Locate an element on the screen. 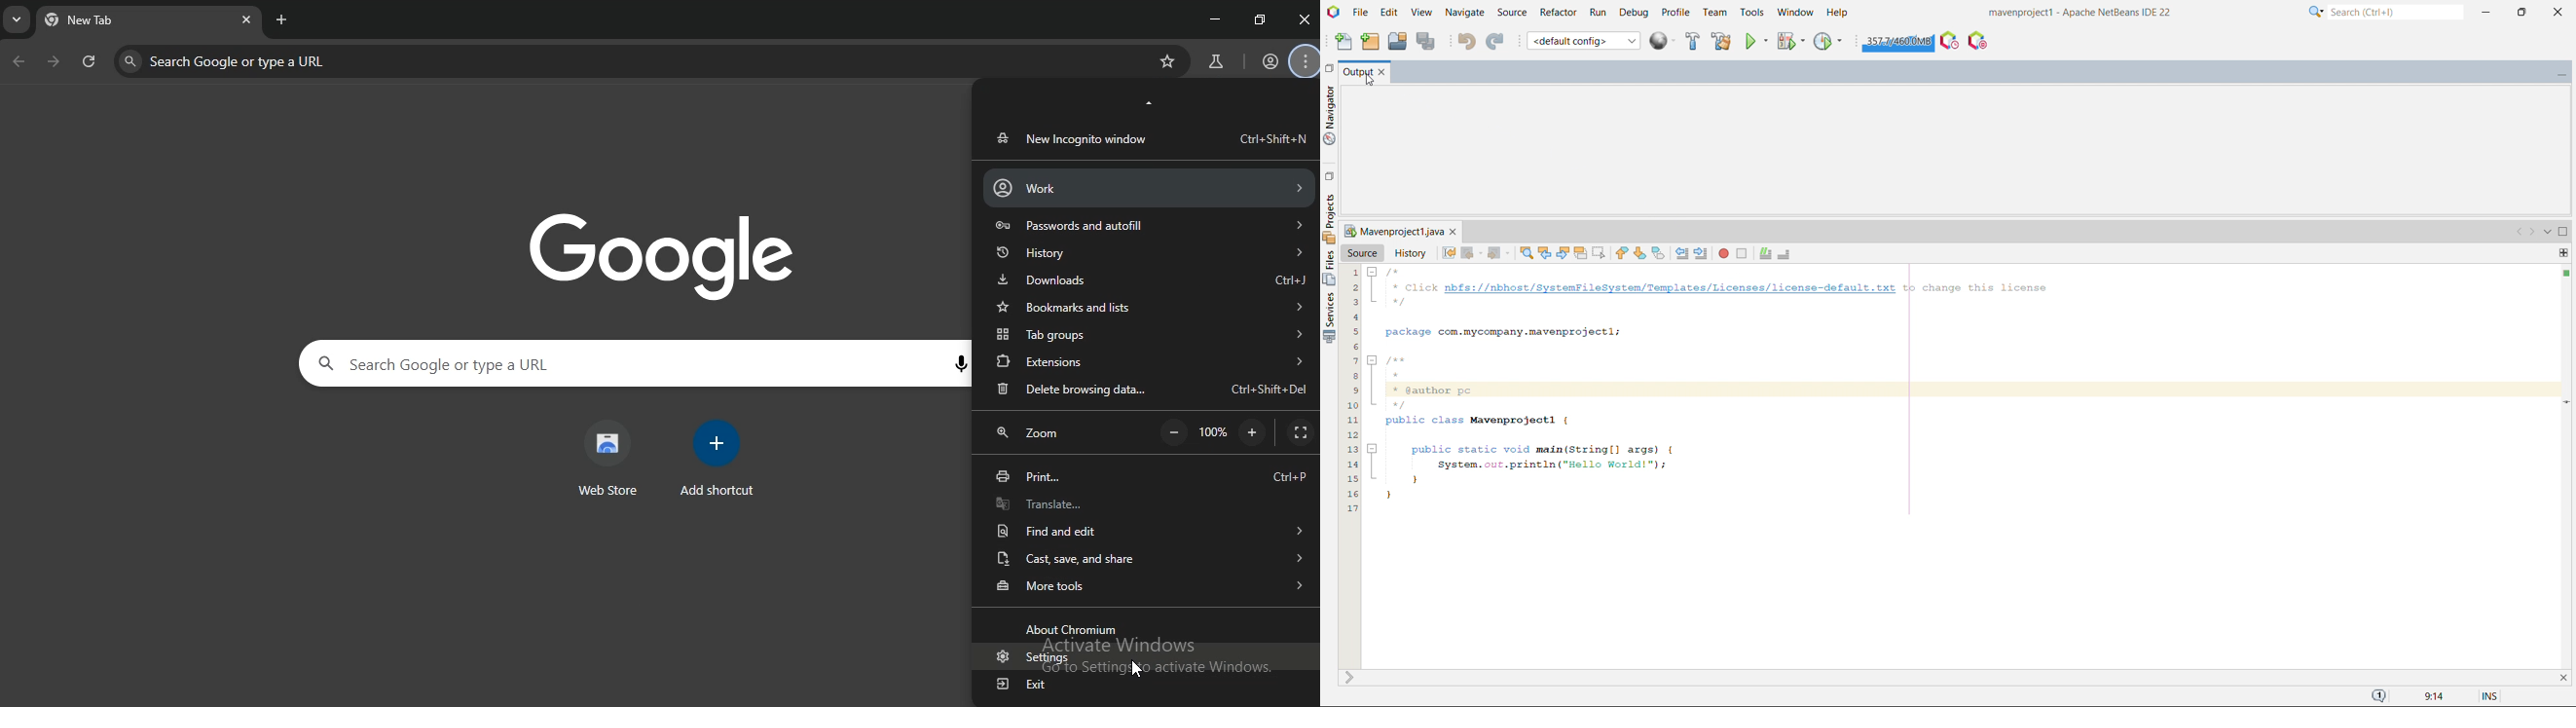 The height and width of the screenshot is (728, 2576). stop macro recording  is located at coordinates (1742, 253).